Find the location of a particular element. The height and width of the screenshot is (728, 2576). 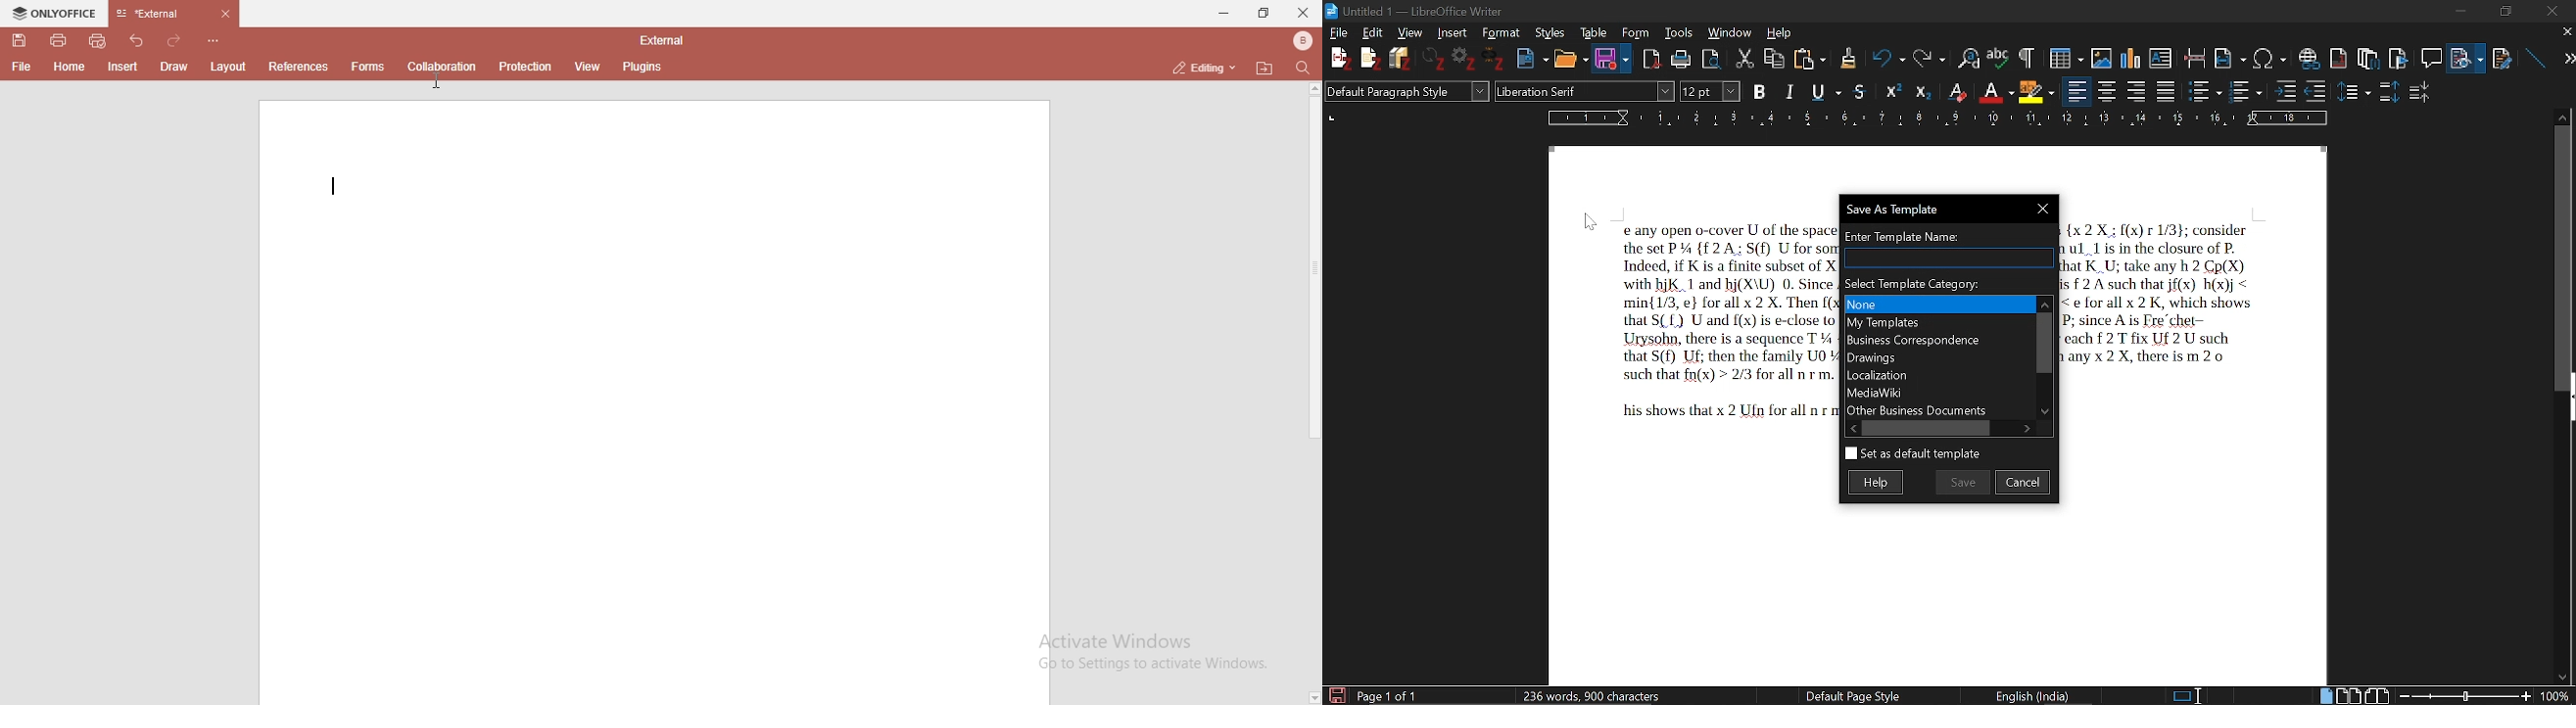

bluetooth is located at coordinates (1304, 41).